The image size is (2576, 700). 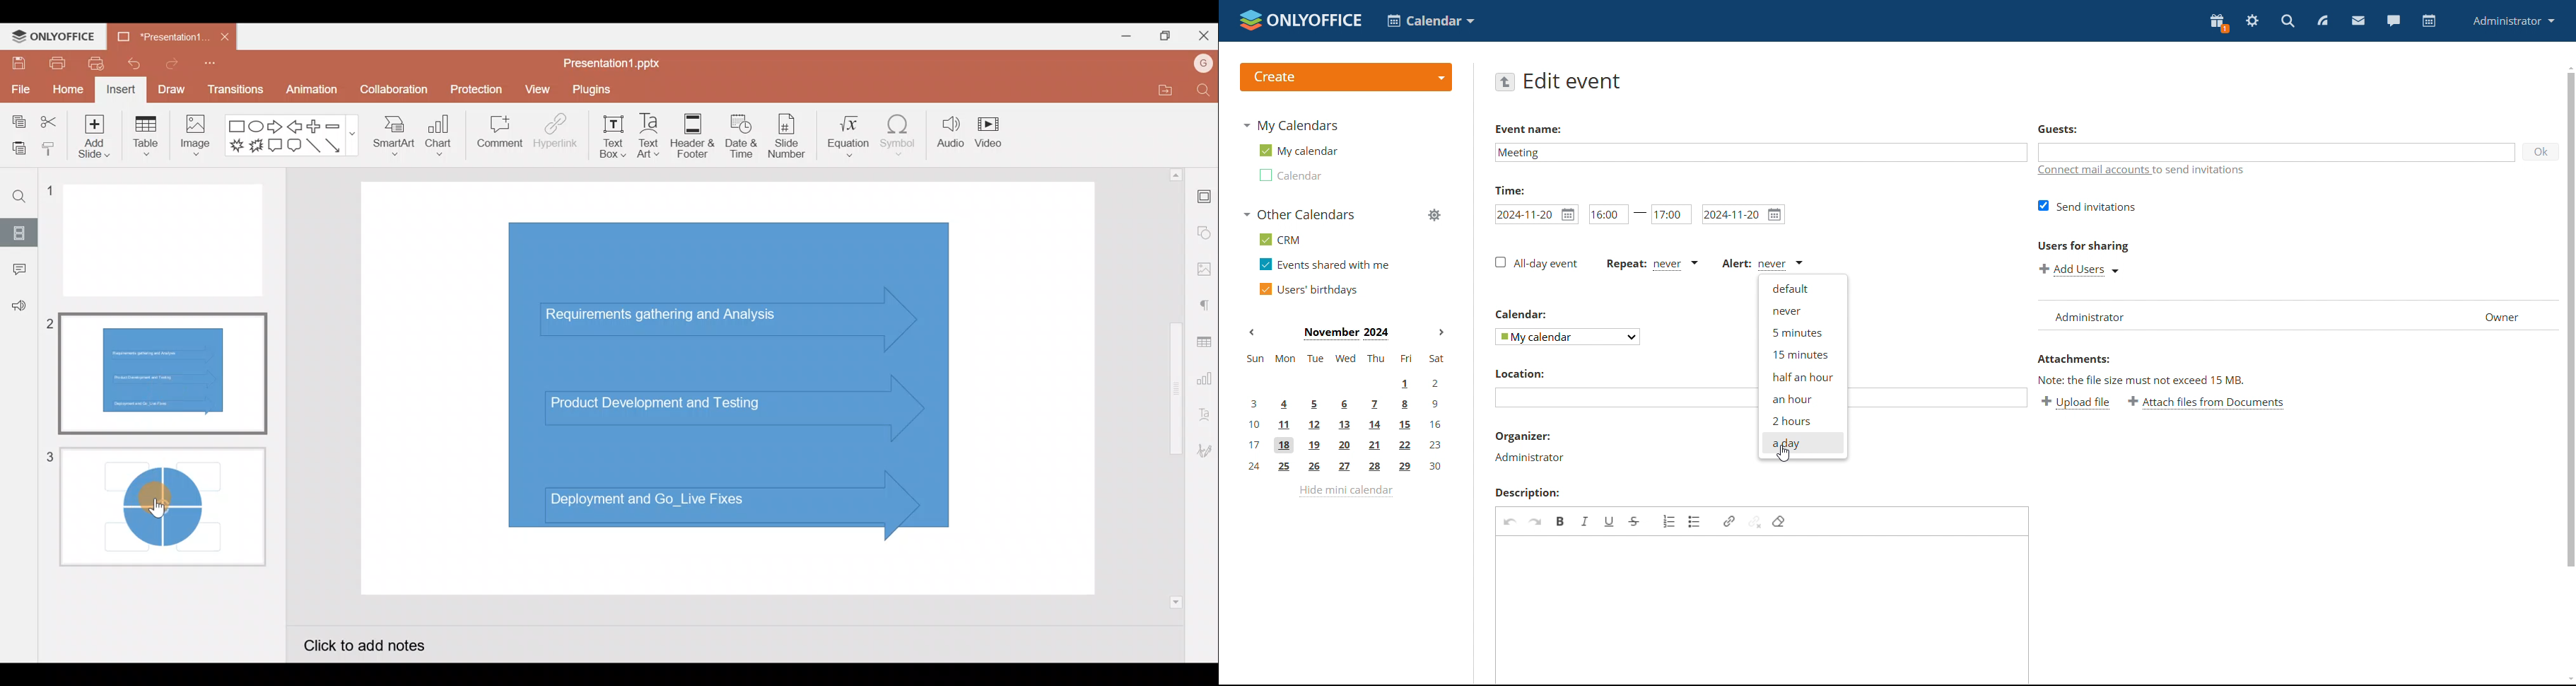 I want to click on Vertical scroll bar, so click(x=1173, y=387).